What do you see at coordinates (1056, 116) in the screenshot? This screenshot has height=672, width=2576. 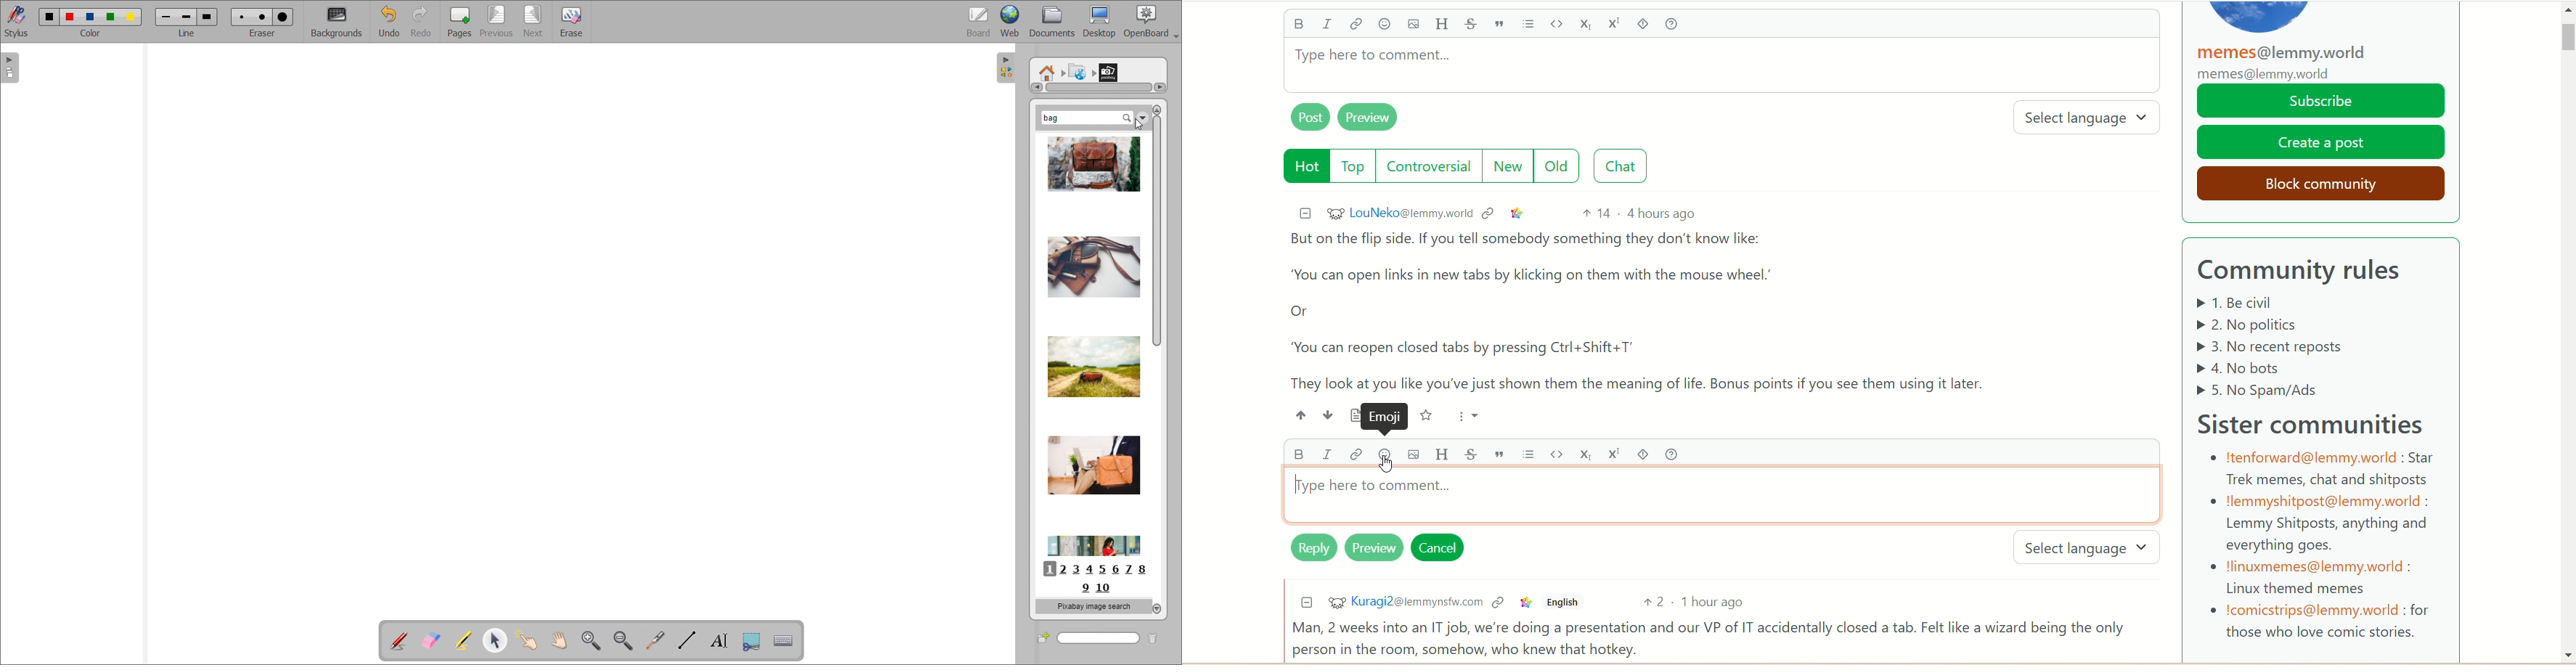 I see `Bag` at bounding box center [1056, 116].